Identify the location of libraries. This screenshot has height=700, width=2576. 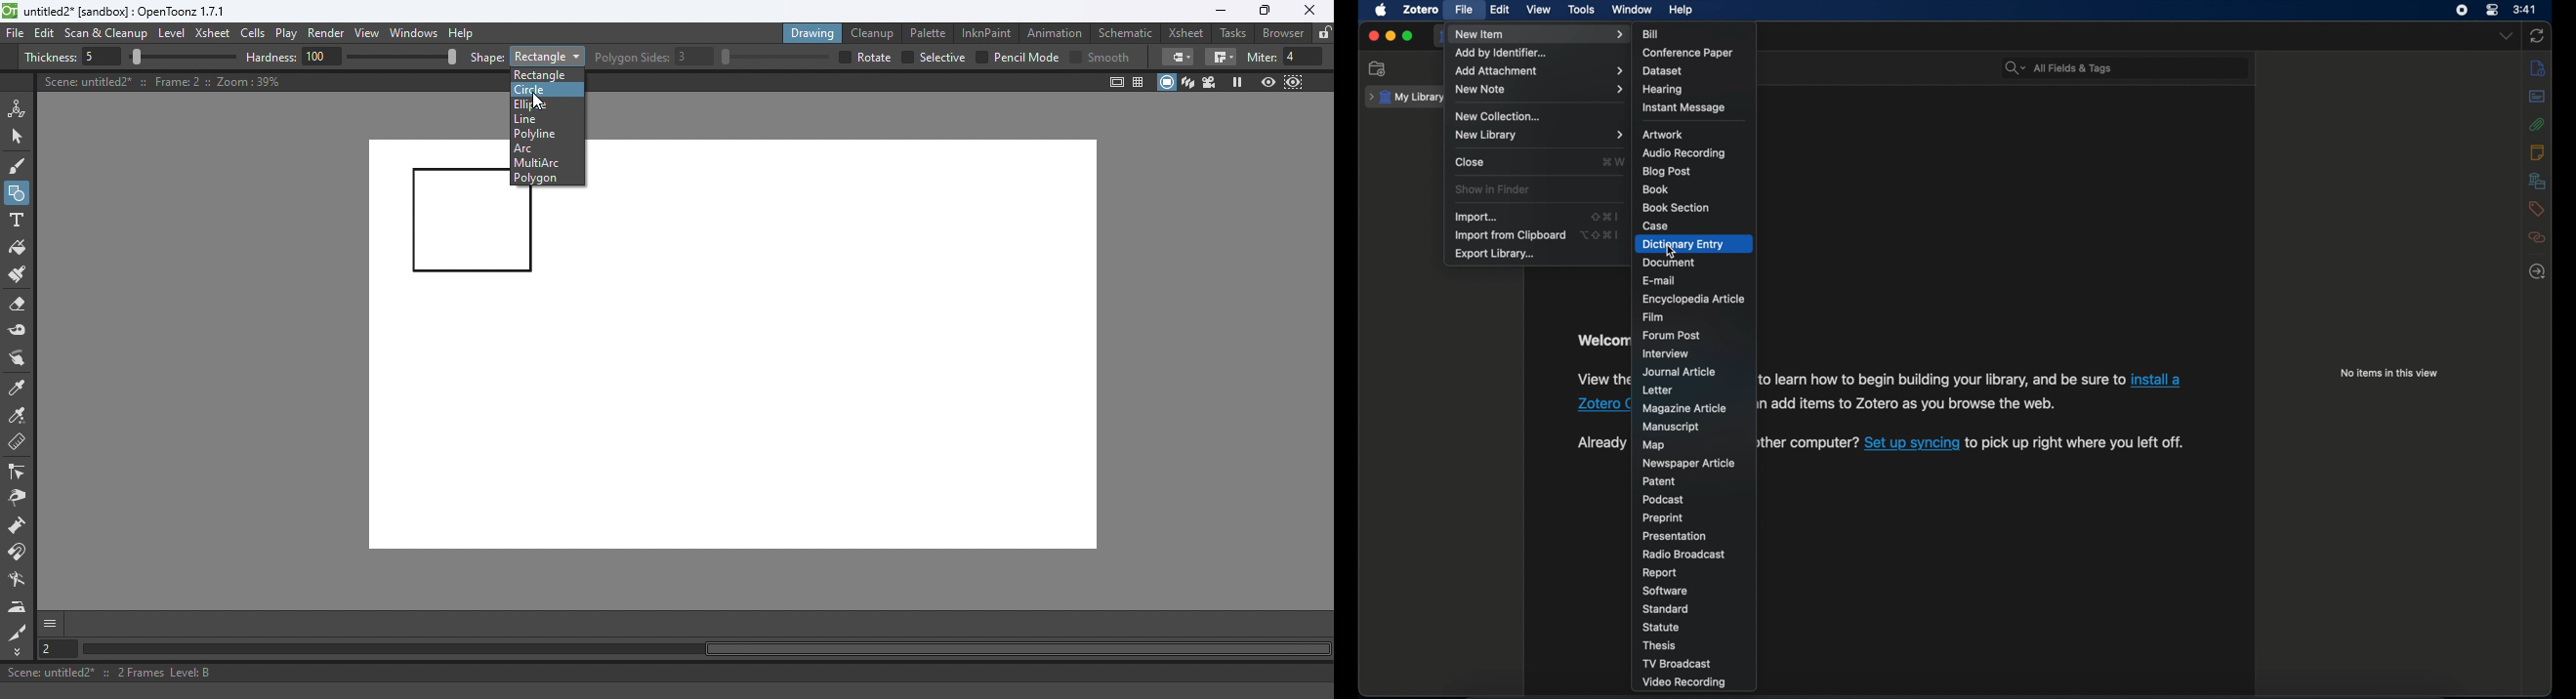
(2539, 181).